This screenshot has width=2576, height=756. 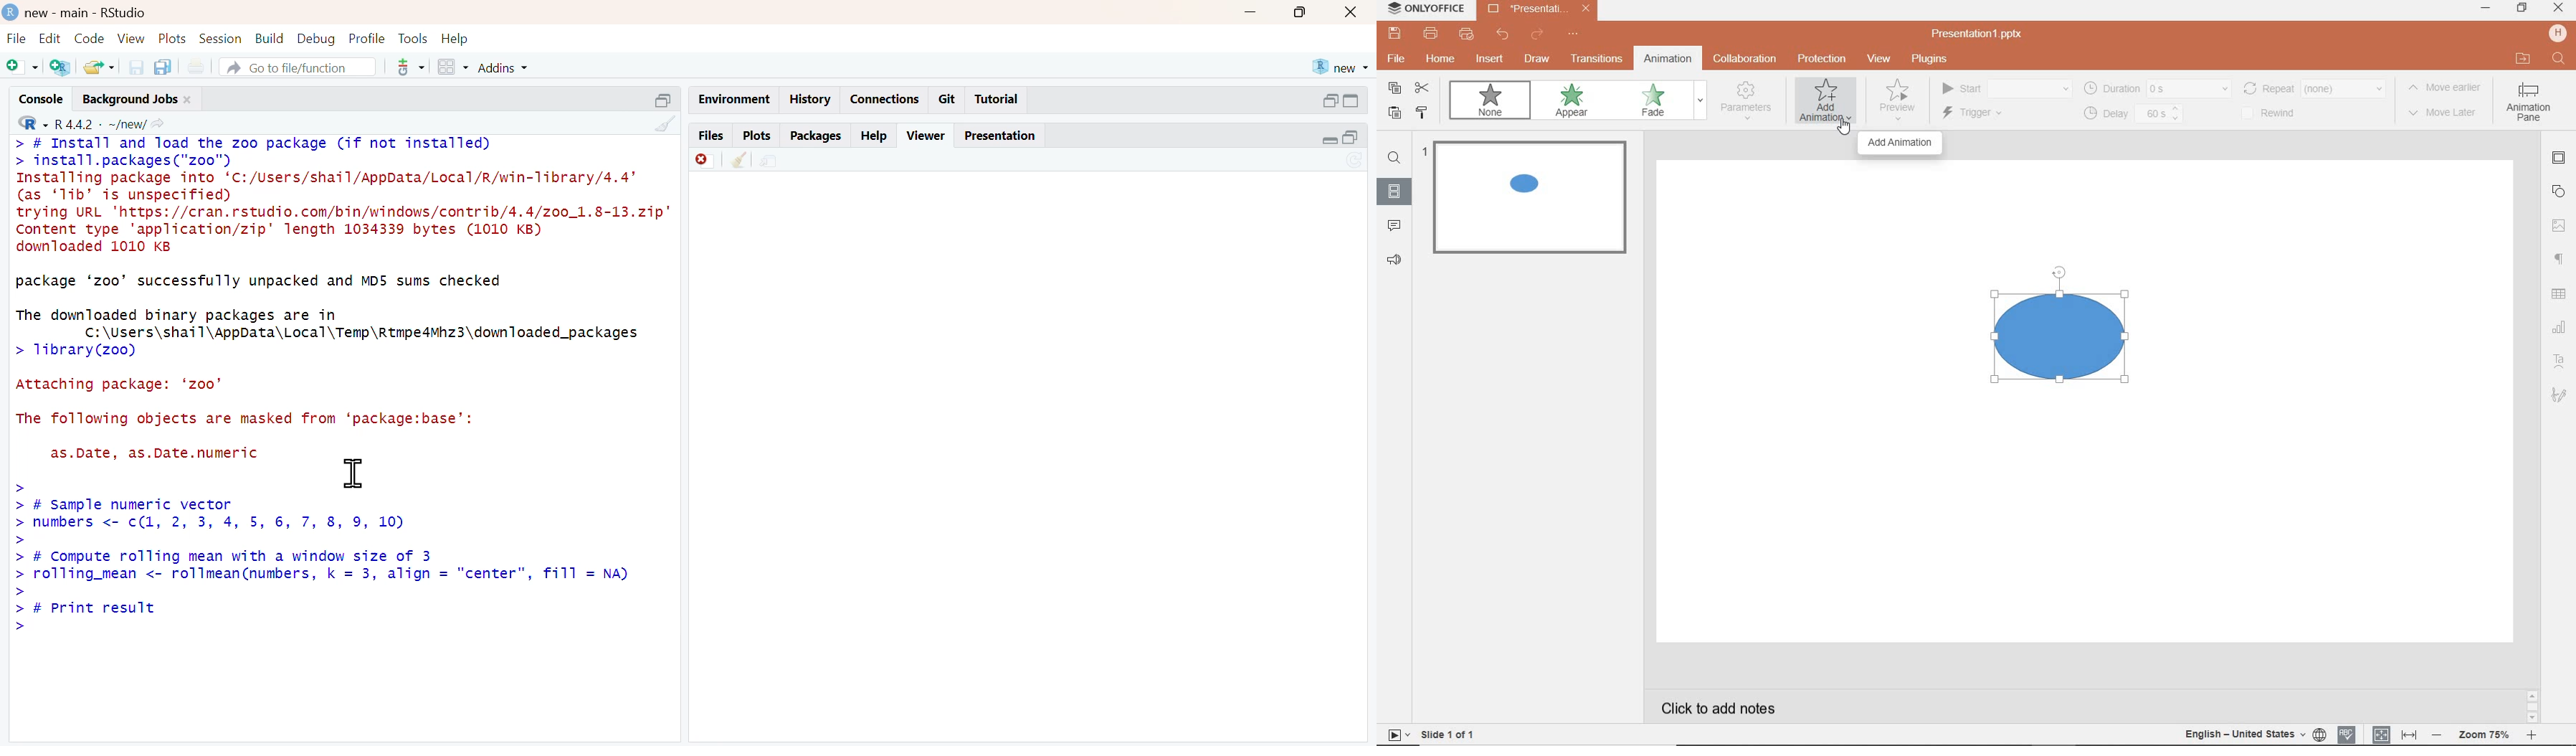 I want to click on clean, so click(x=666, y=123).